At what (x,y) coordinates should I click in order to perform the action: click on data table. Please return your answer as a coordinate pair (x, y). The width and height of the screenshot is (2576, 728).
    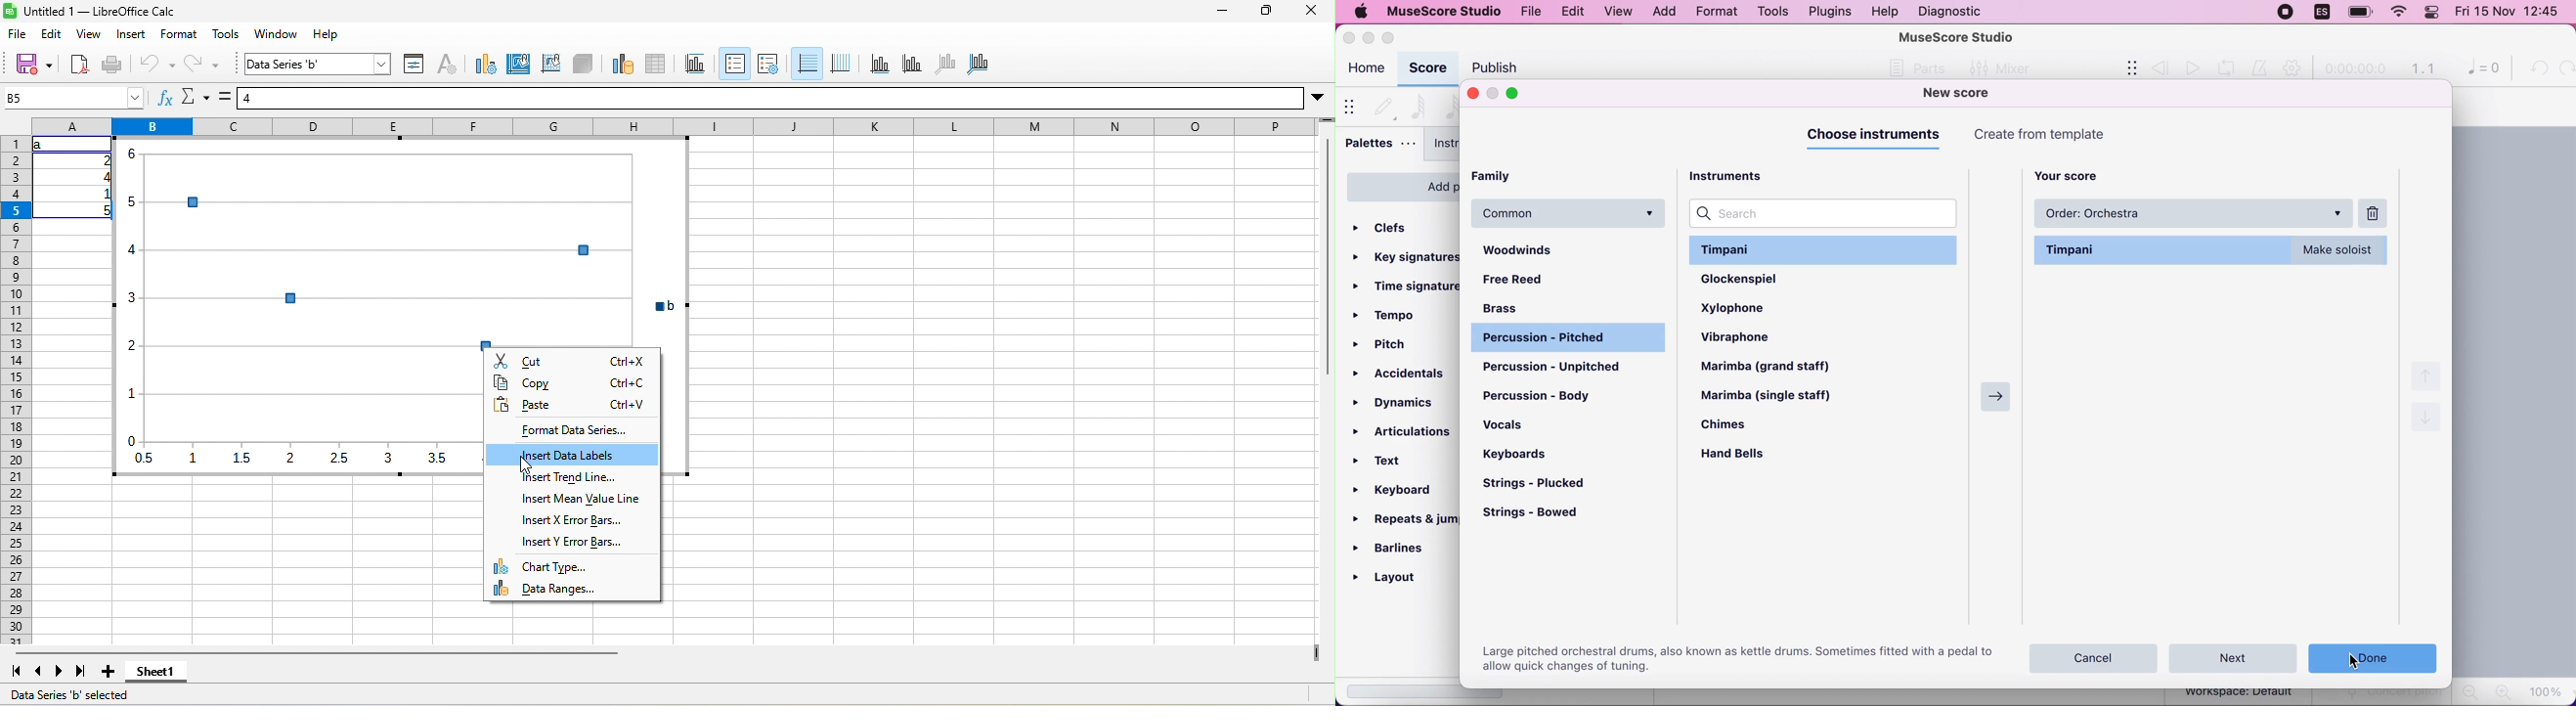
    Looking at the image, I should click on (656, 66).